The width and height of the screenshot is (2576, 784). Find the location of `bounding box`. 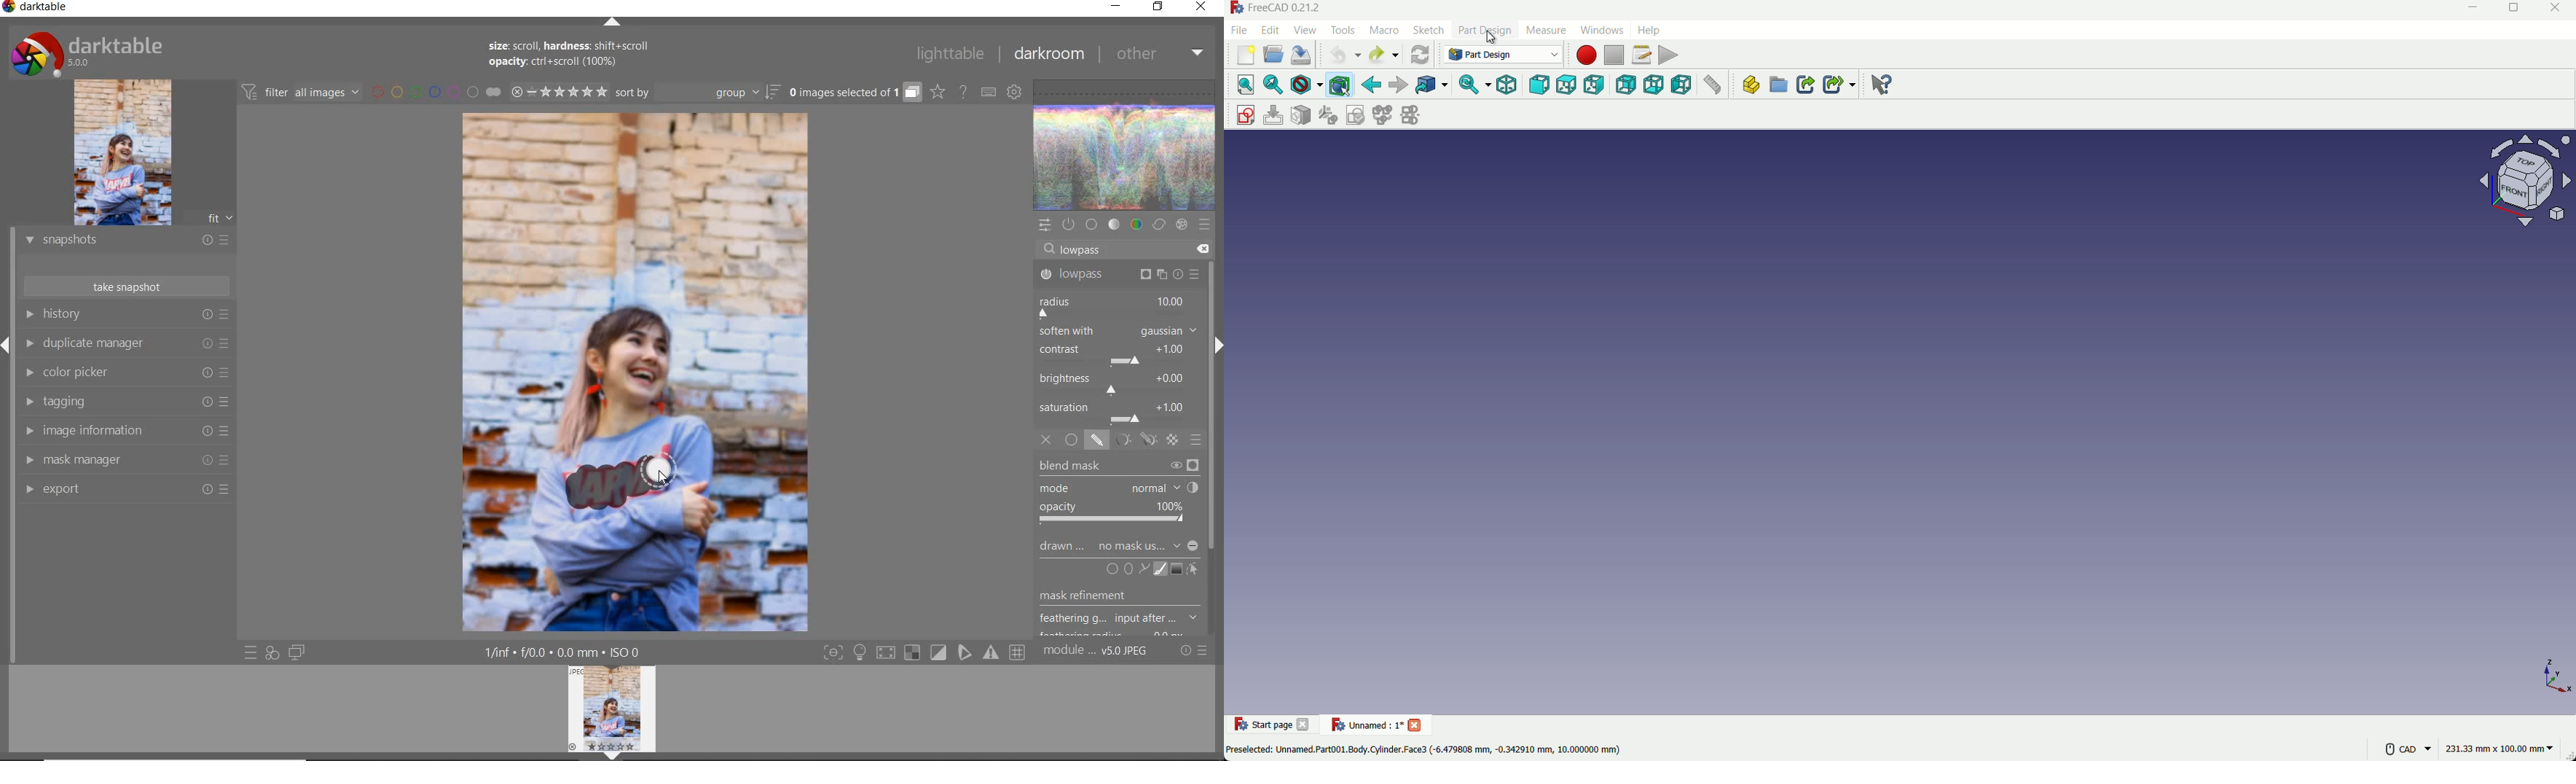

bounding box is located at coordinates (1339, 86).